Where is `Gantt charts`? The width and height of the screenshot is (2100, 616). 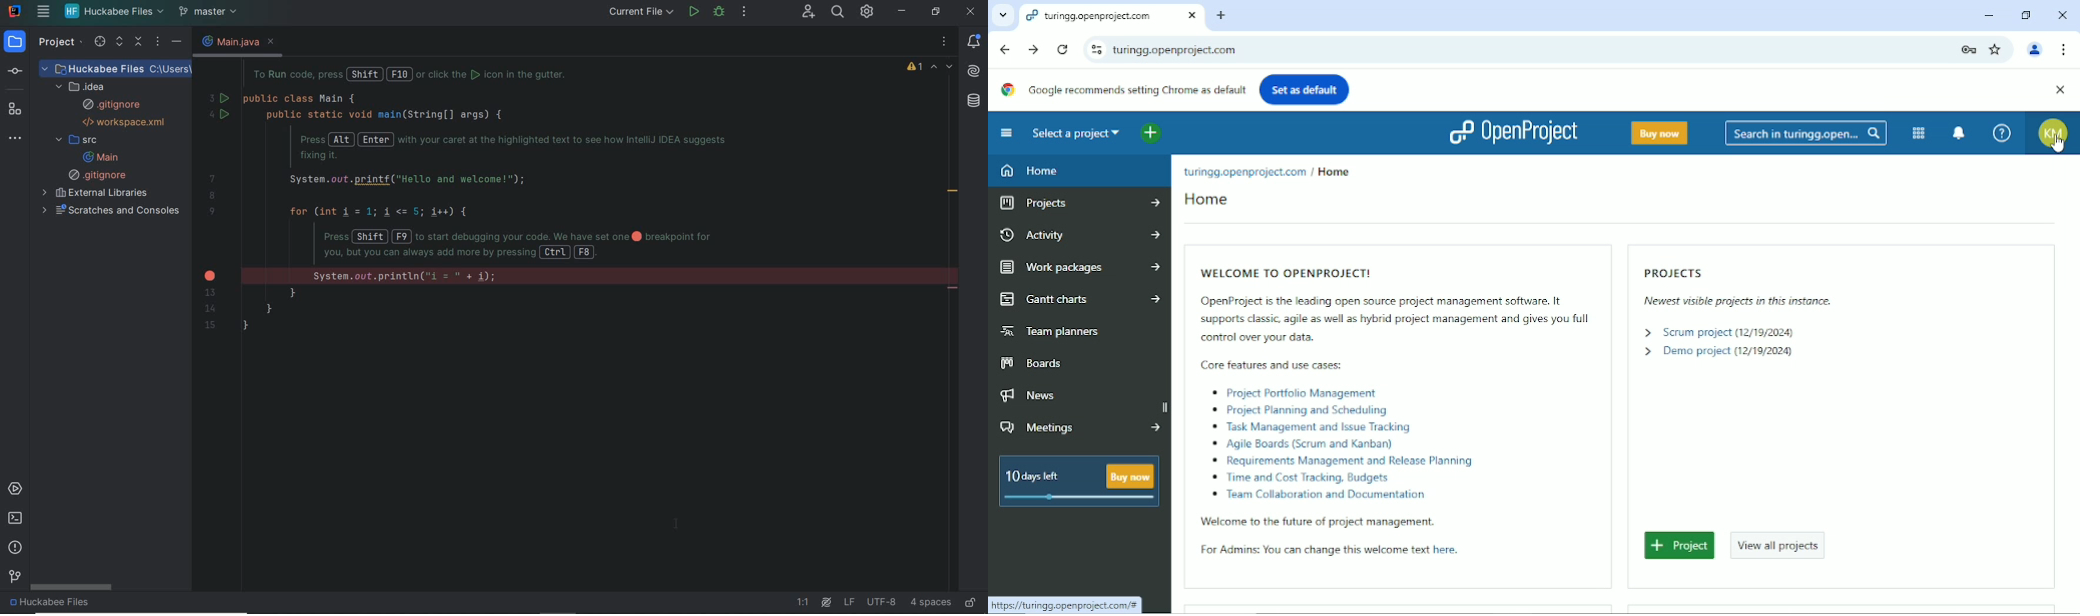 Gantt charts is located at coordinates (1081, 300).